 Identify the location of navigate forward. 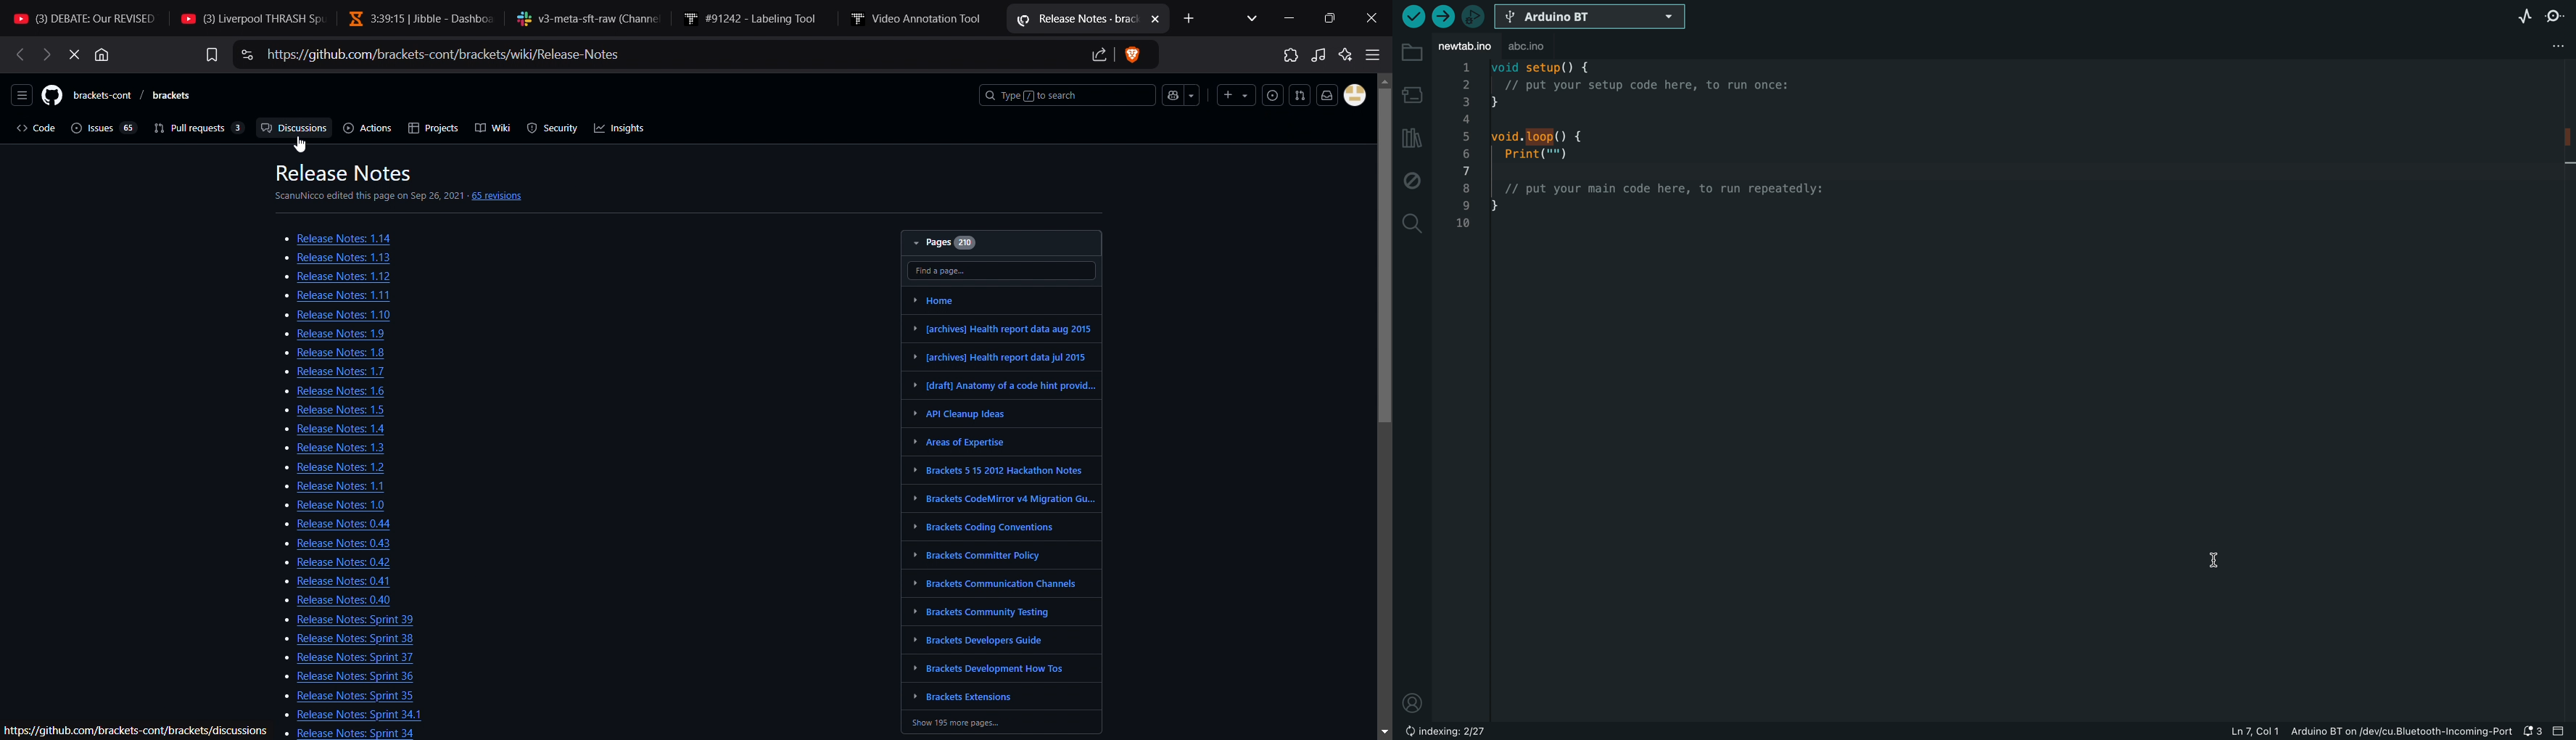
(17, 55).